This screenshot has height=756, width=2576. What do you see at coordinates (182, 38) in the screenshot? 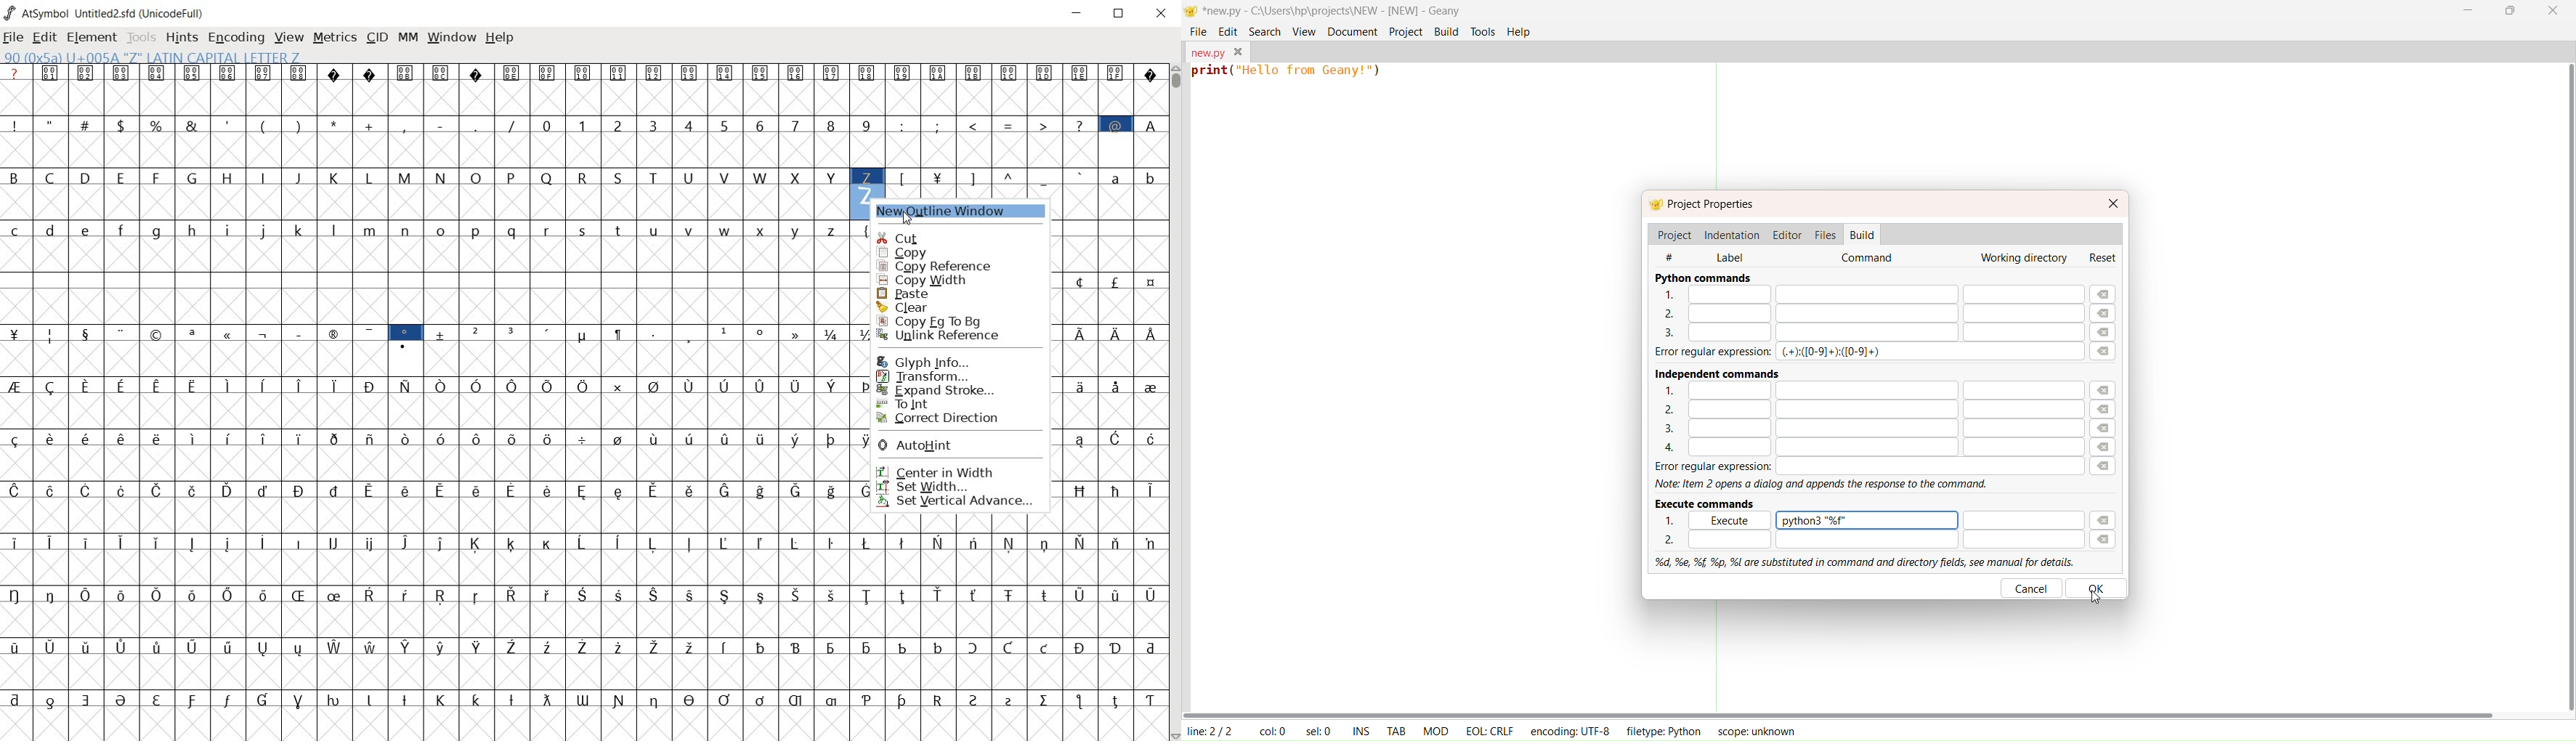
I see `hints` at bounding box center [182, 38].